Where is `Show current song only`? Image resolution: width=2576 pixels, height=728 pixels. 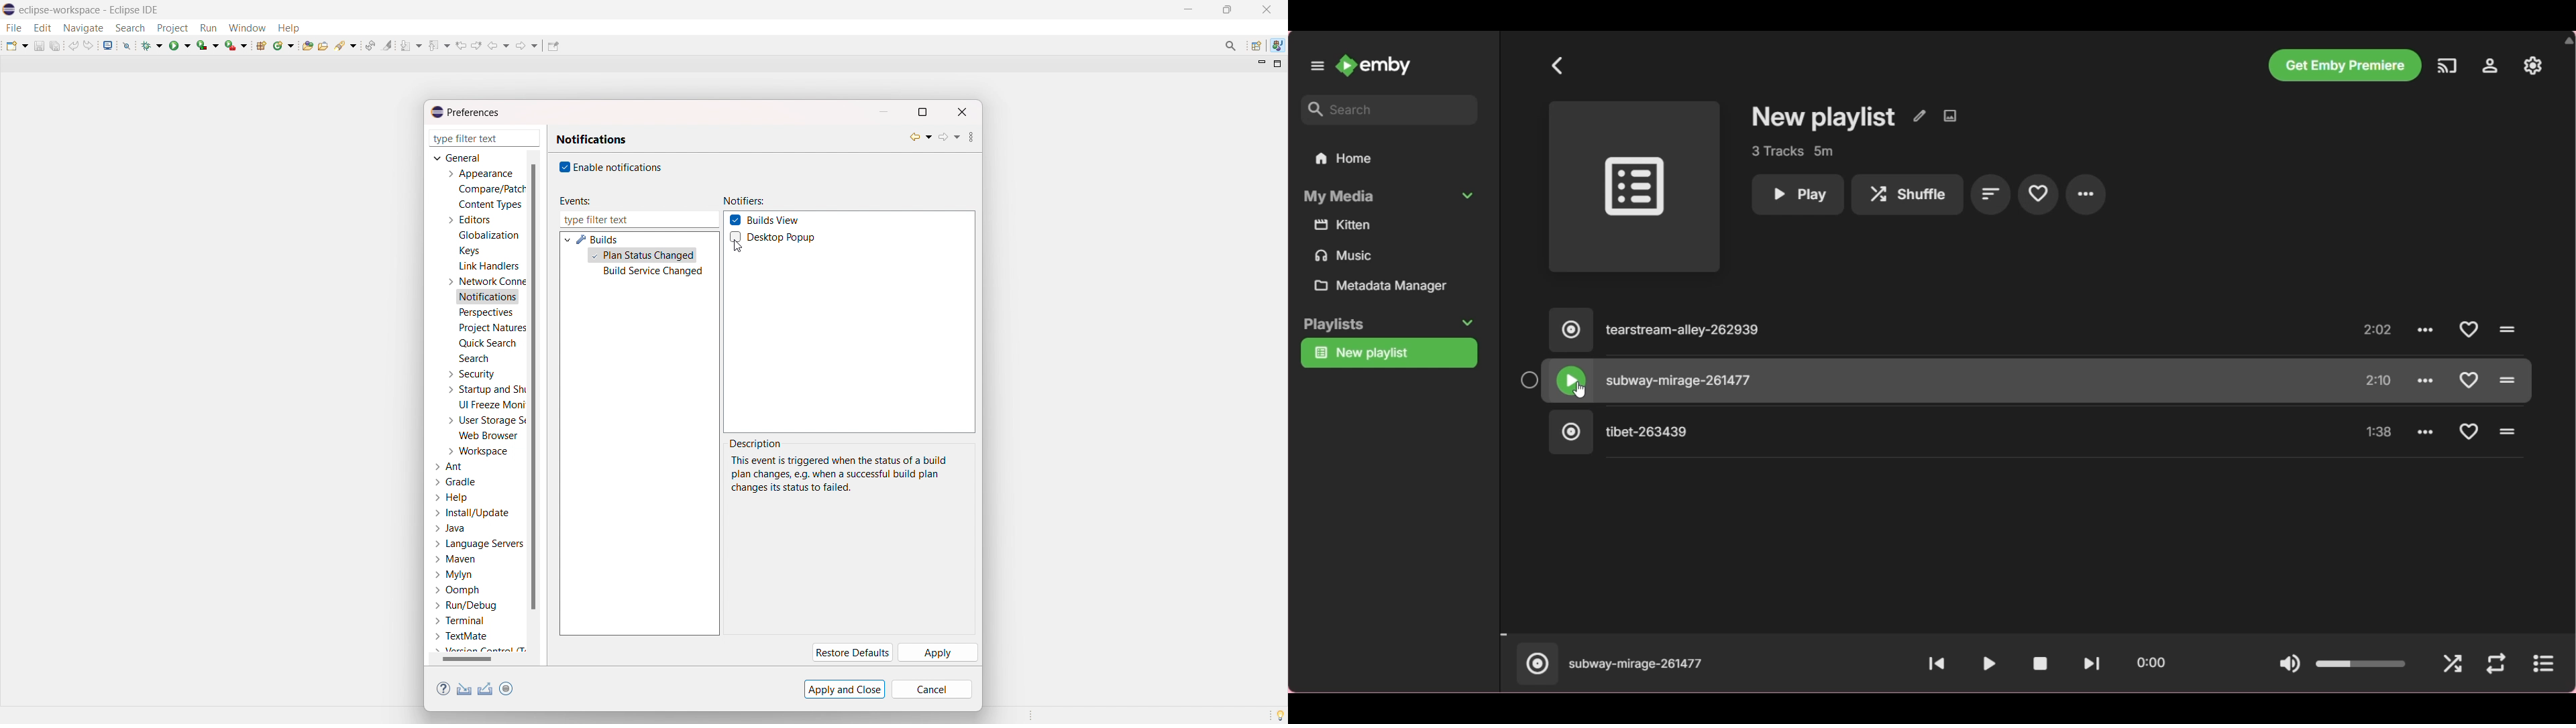 Show current song only is located at coordinates (2542, 664).